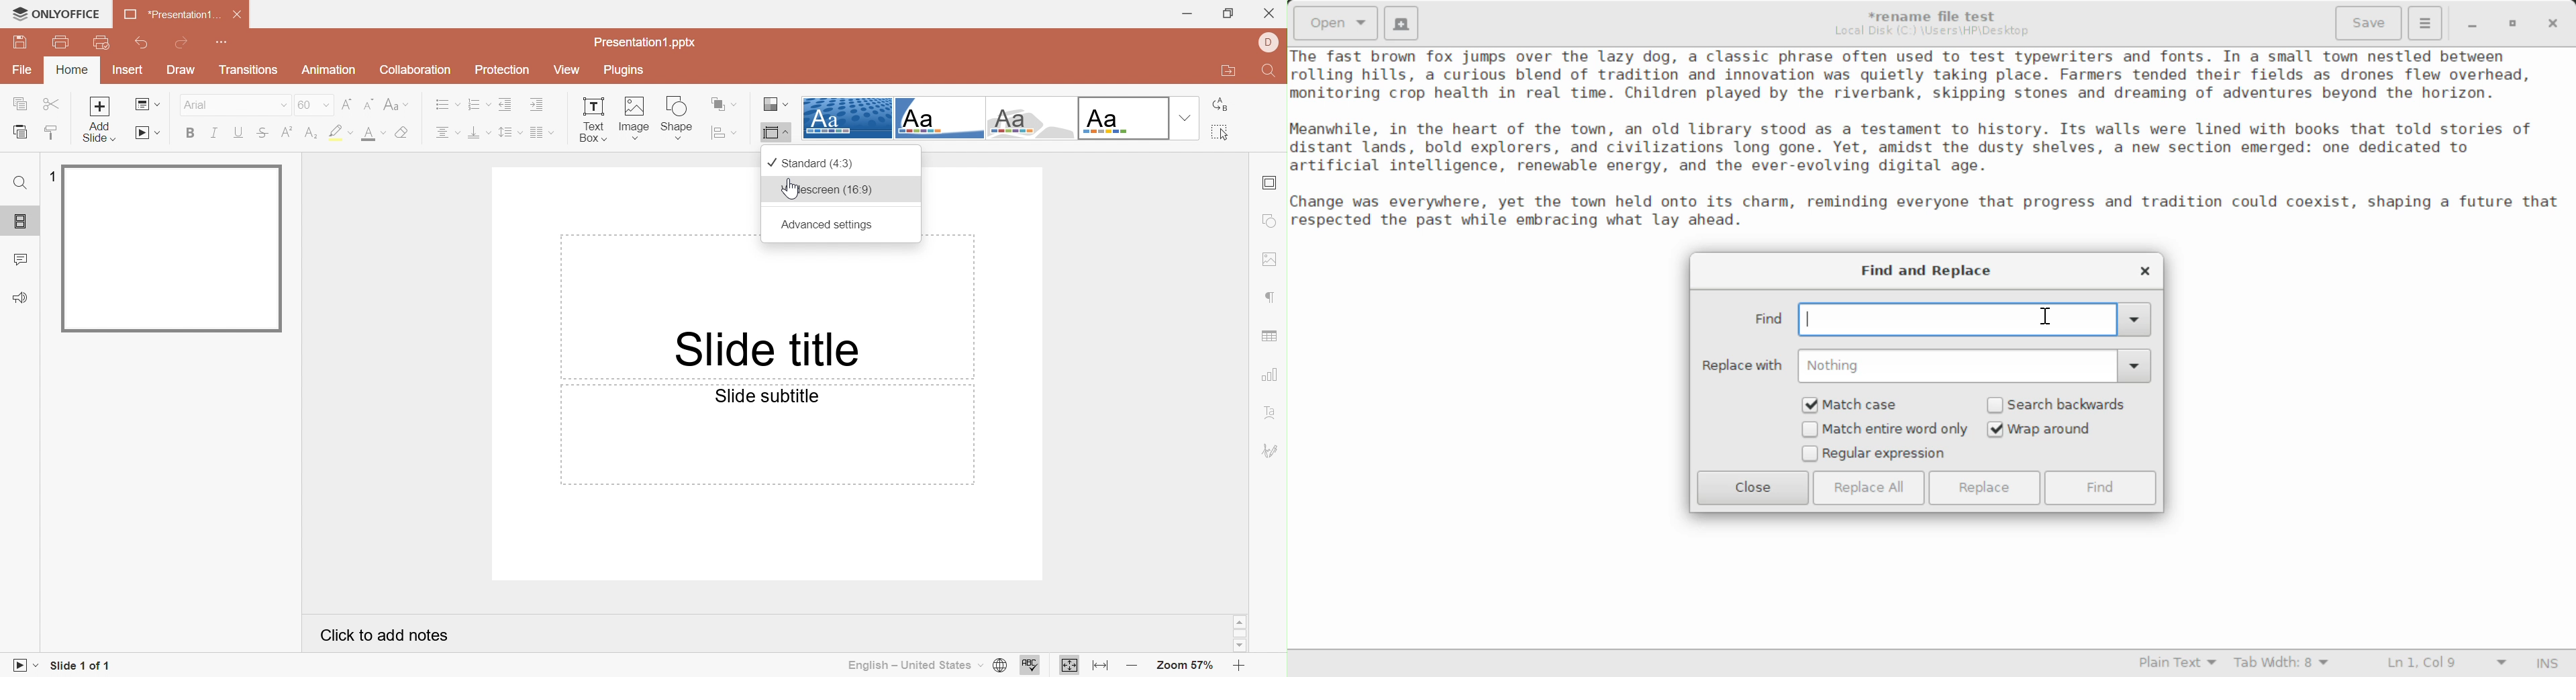 The height and width of the screenshot is (700, 2576). Describe the element at coordinates (144, 43) in the screenshot. I see `Undo` at that location.